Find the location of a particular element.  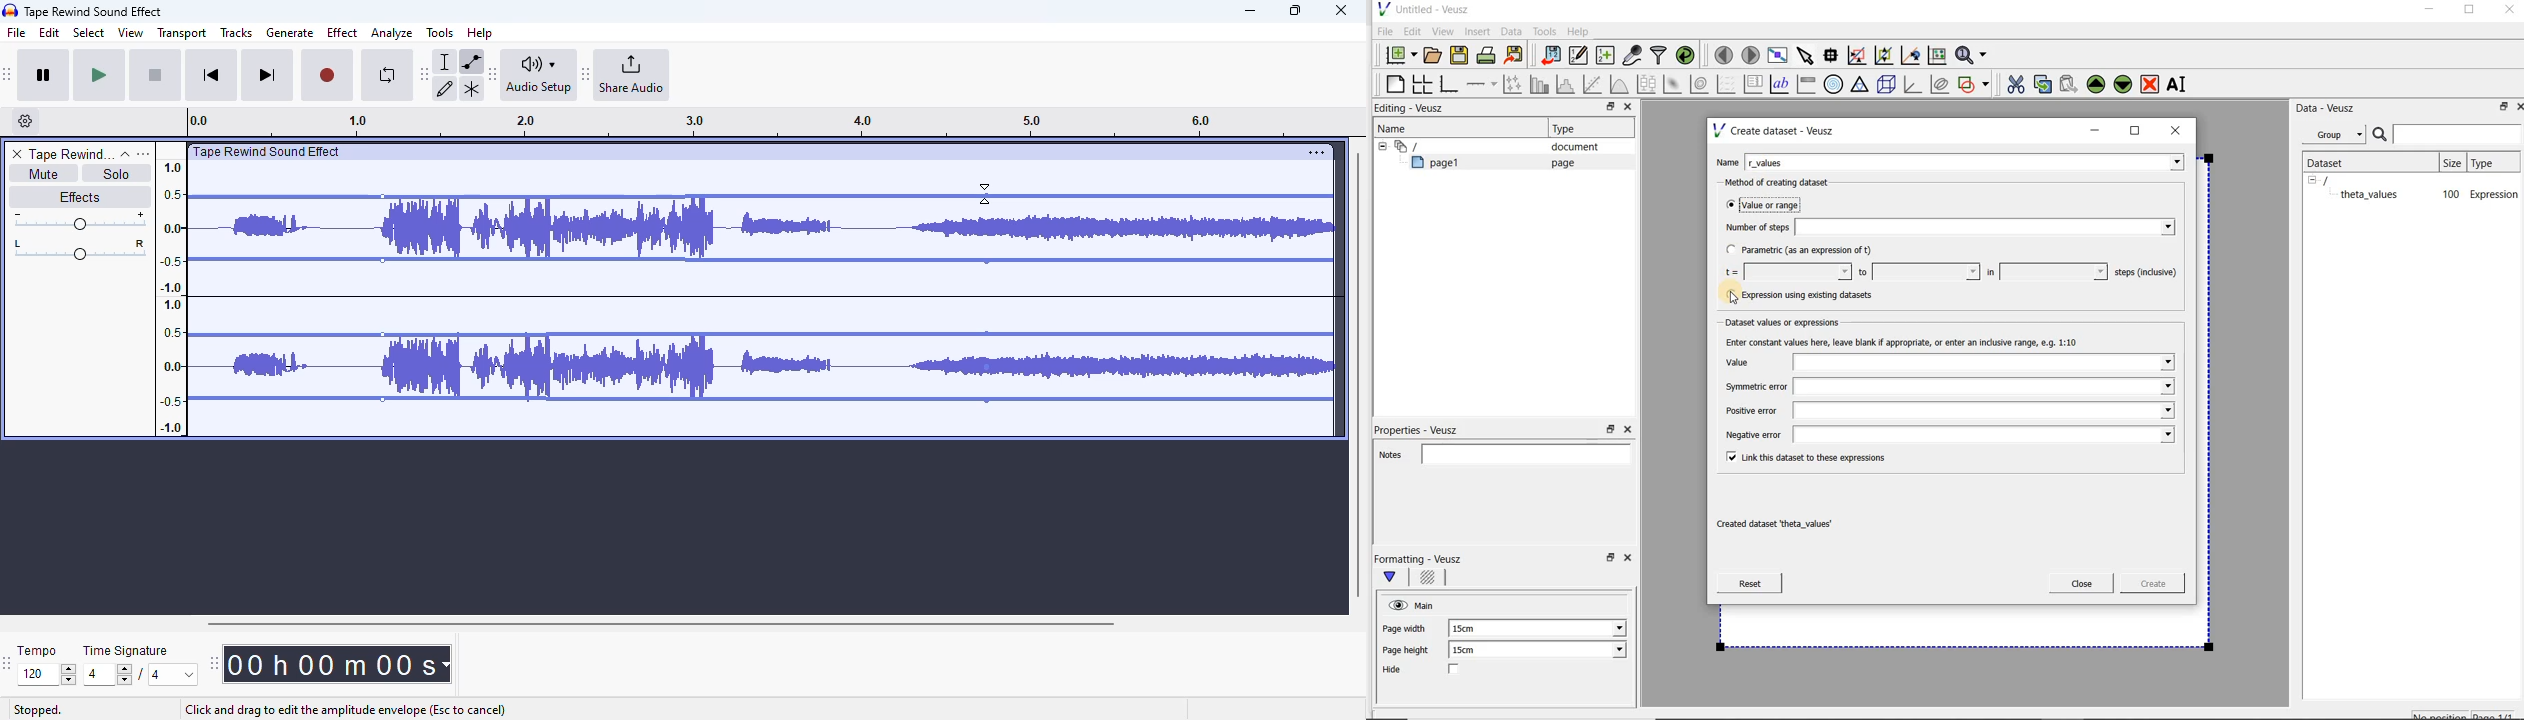

select is located at coordinates (89, 32).